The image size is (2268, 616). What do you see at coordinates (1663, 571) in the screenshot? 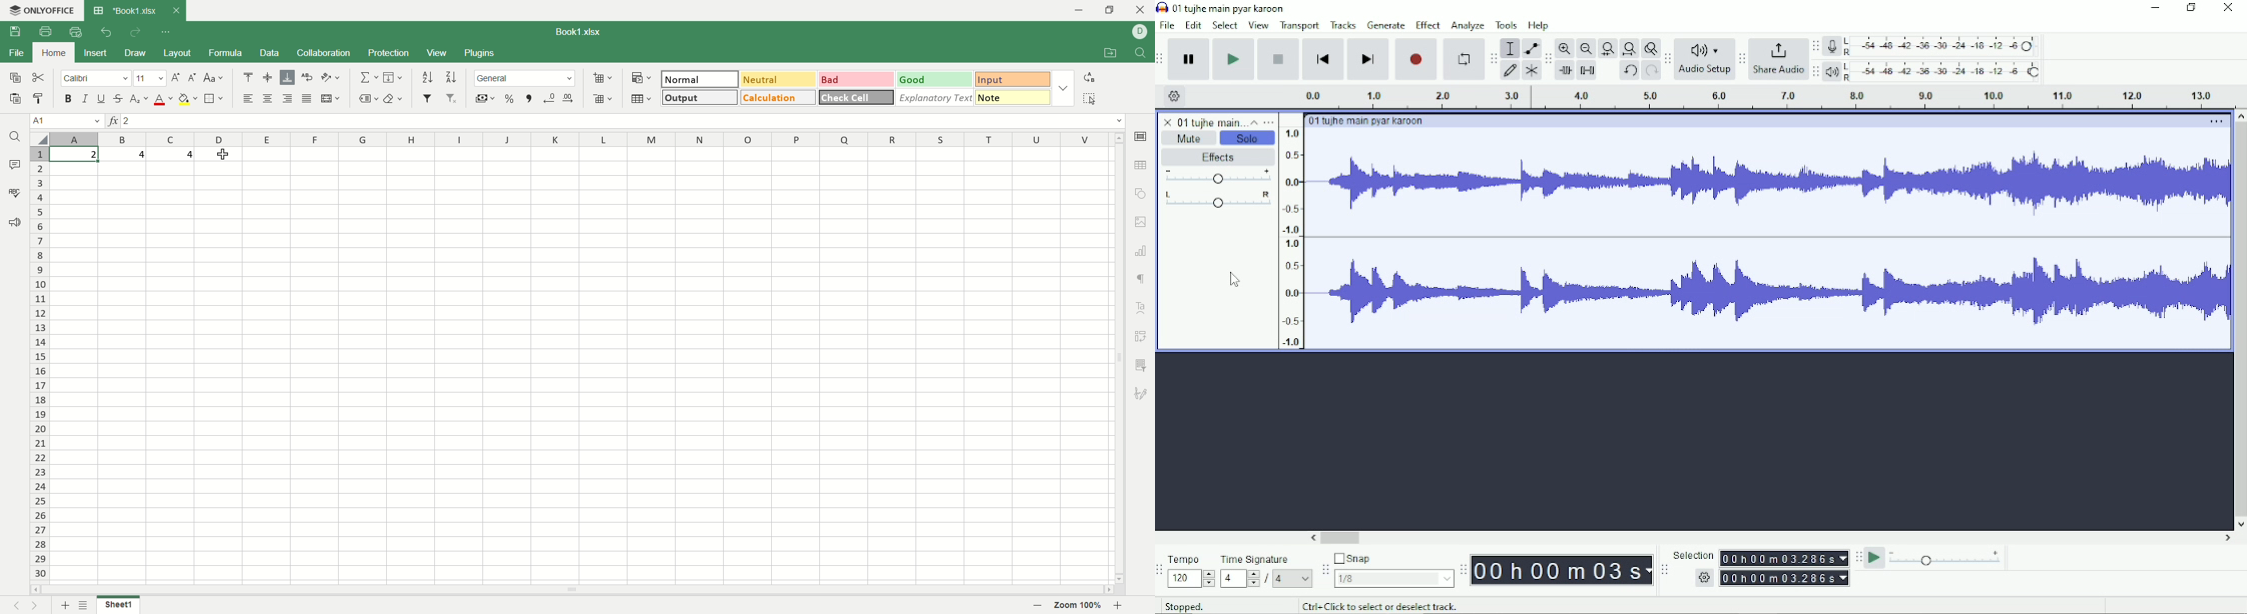
I see `Audacity selection toolbar` at bounding box center [1663, 571].